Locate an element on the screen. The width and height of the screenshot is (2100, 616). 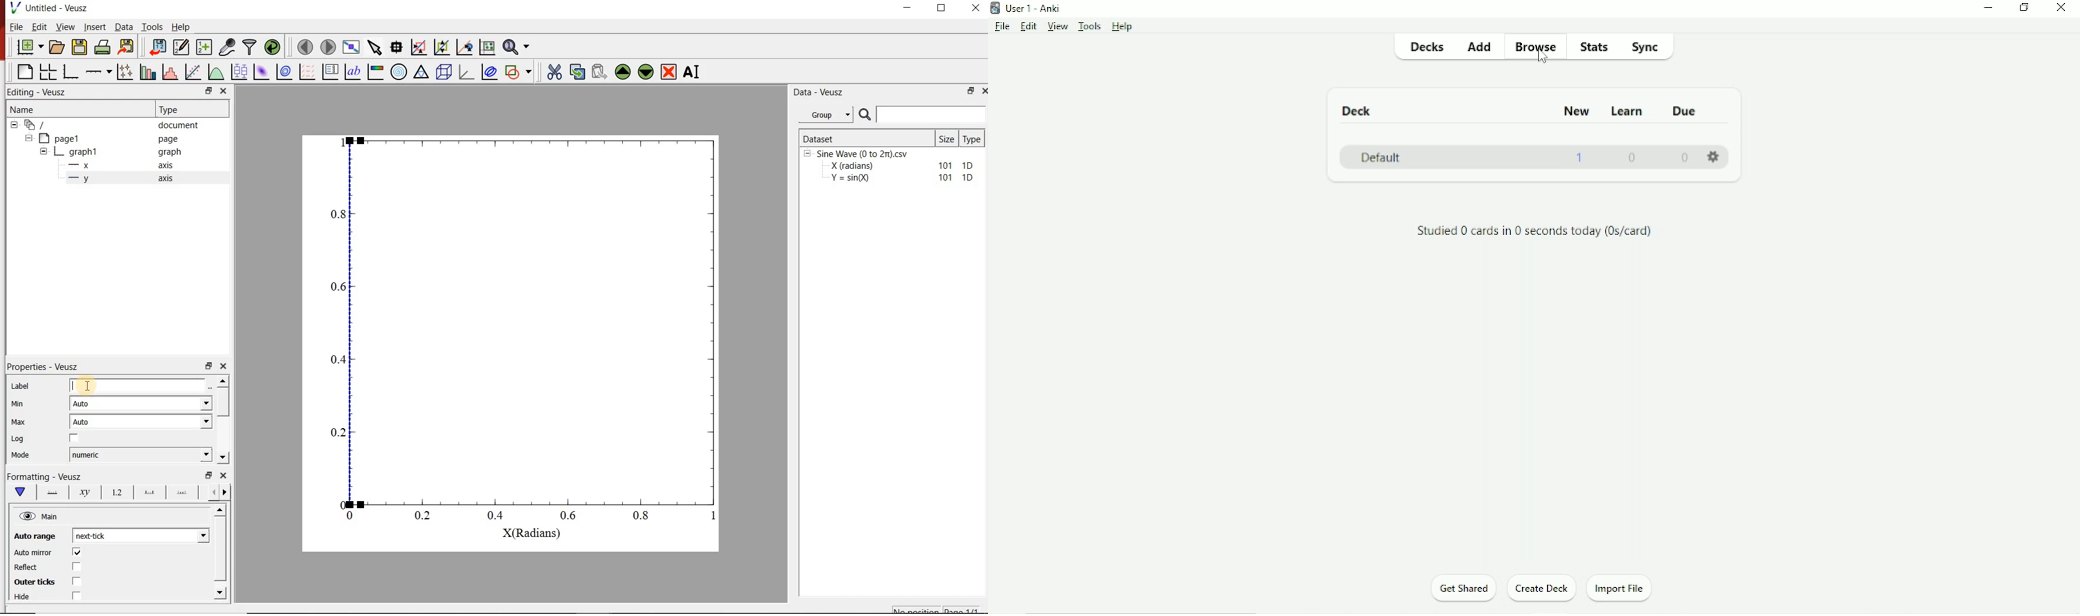
Help is located at coordinates (1122, 28).